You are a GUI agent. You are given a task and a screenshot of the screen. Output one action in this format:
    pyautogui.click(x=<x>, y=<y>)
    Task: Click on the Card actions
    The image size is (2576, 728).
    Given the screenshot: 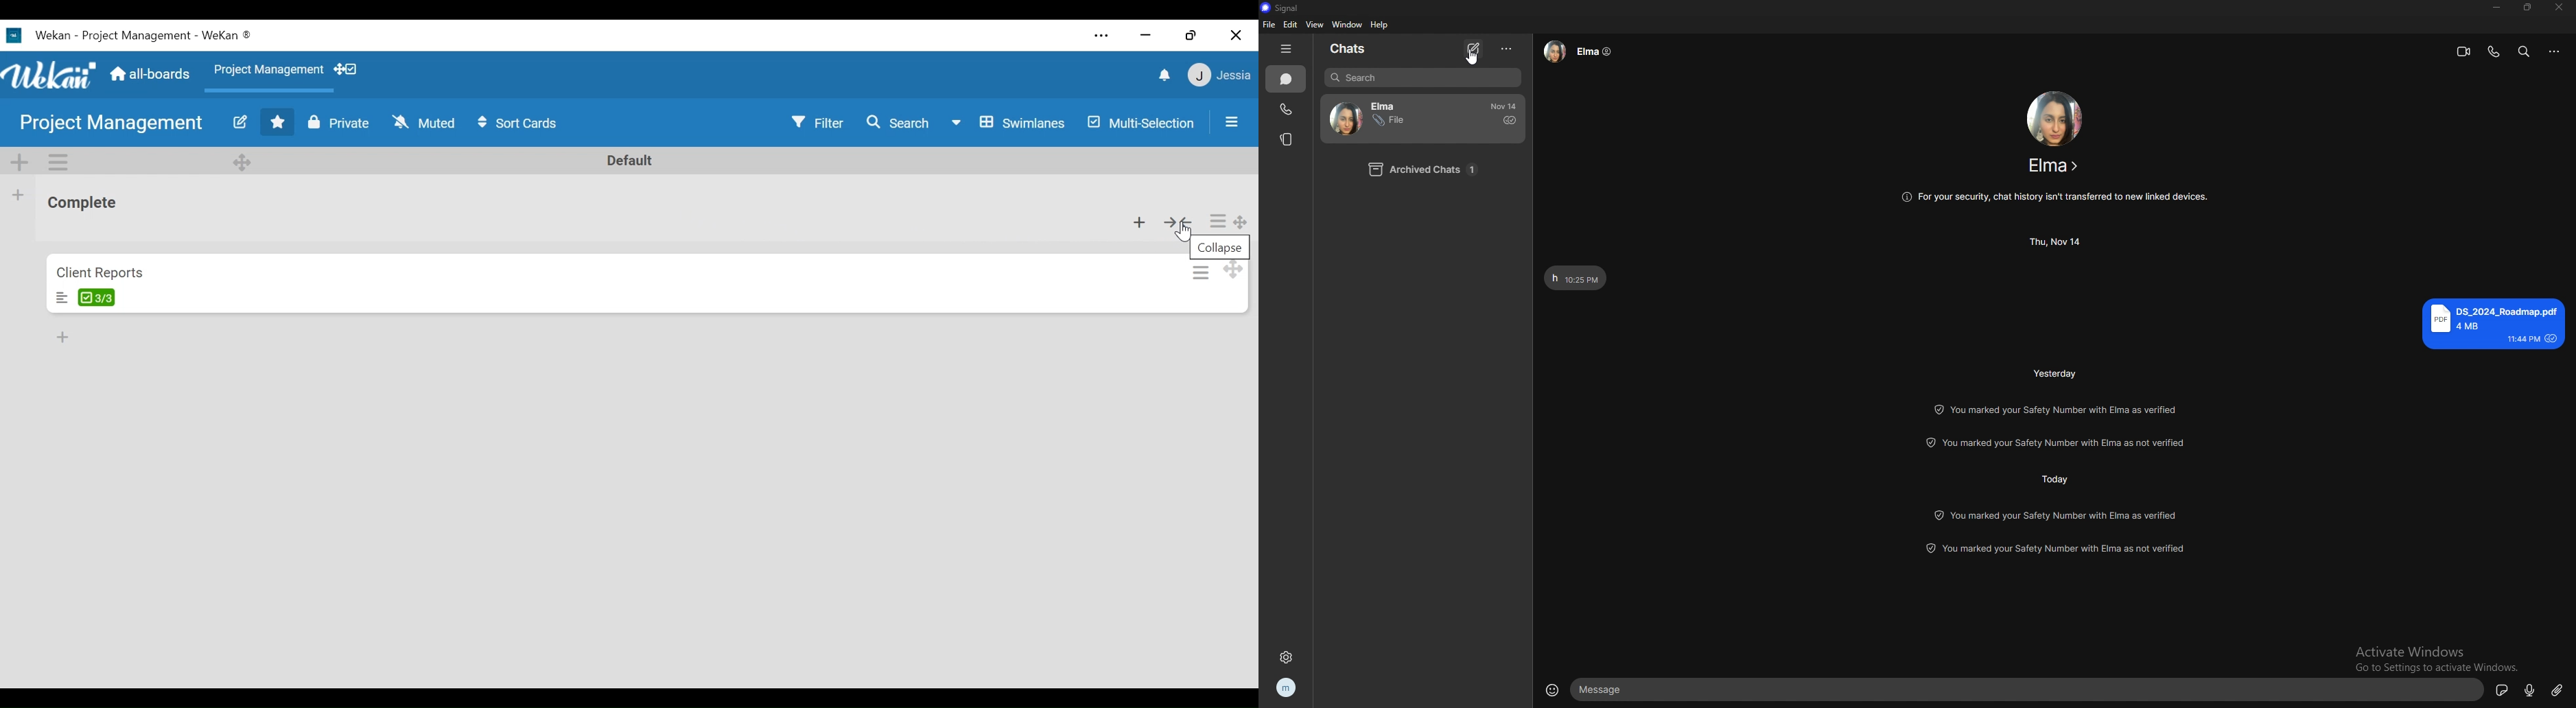 What is the action you would take?
    pyautogui.click(x=1201, y=272)
    